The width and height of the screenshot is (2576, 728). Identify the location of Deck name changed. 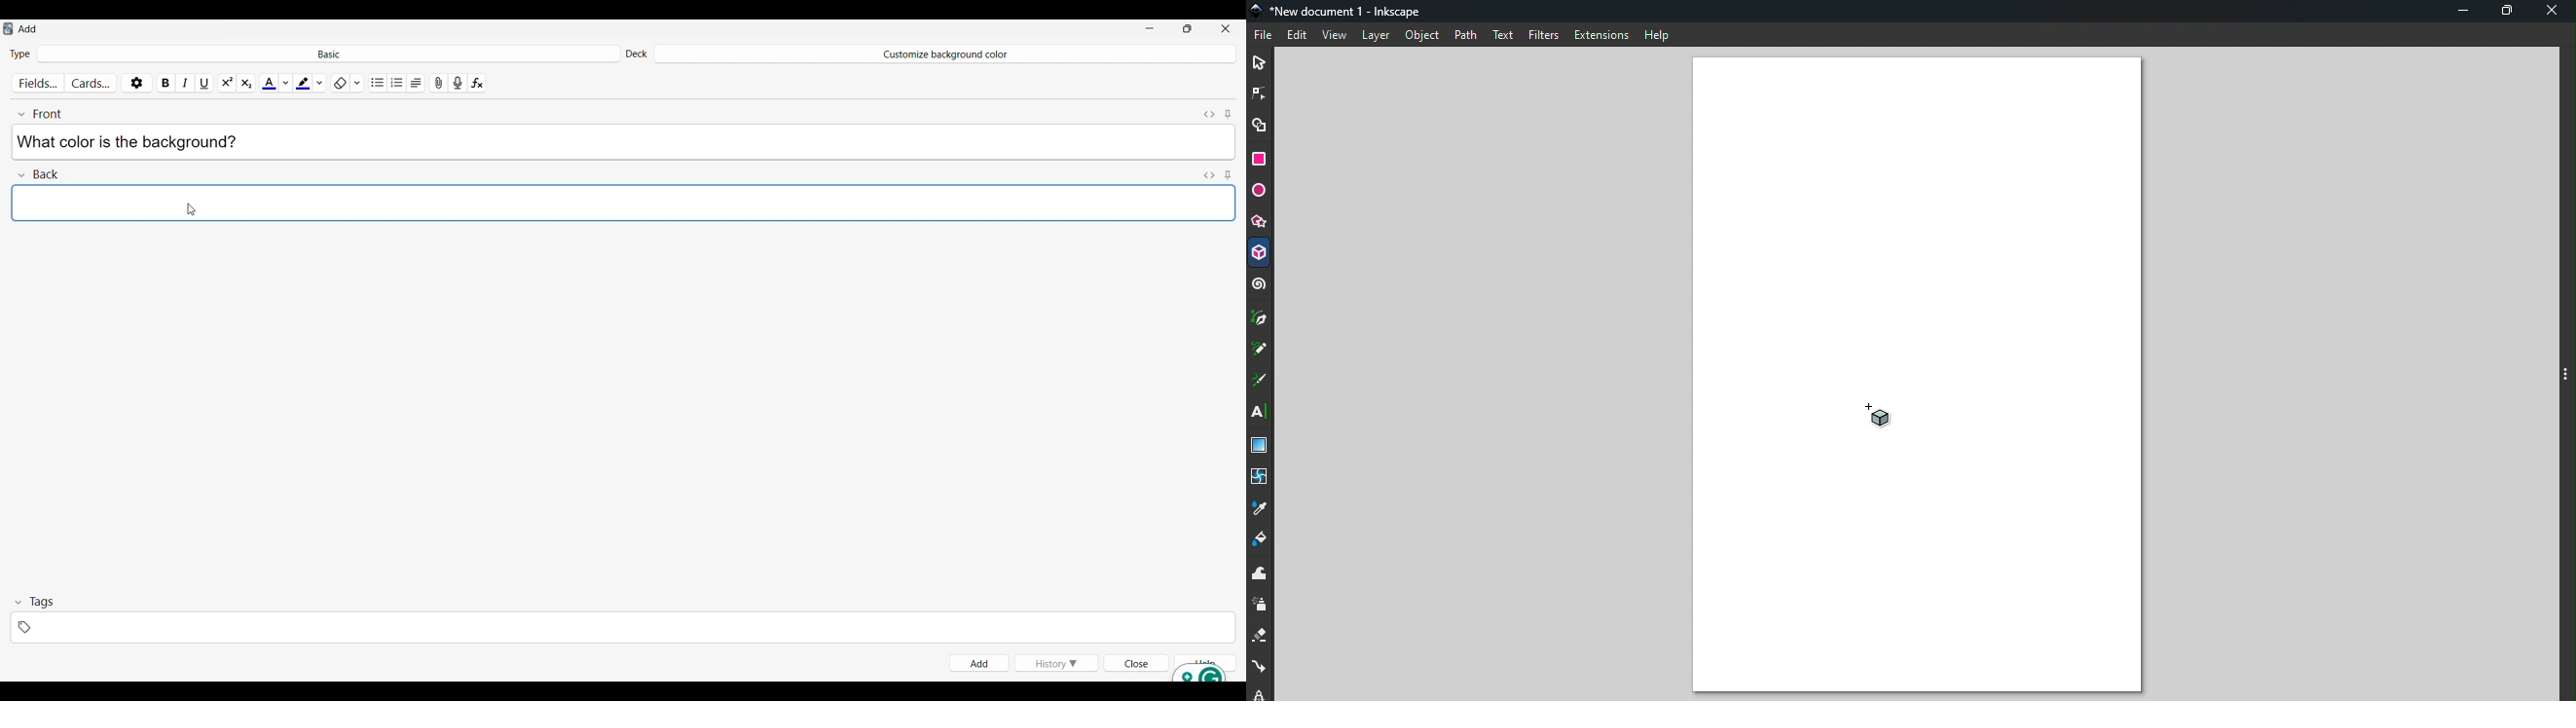
(944, 54).